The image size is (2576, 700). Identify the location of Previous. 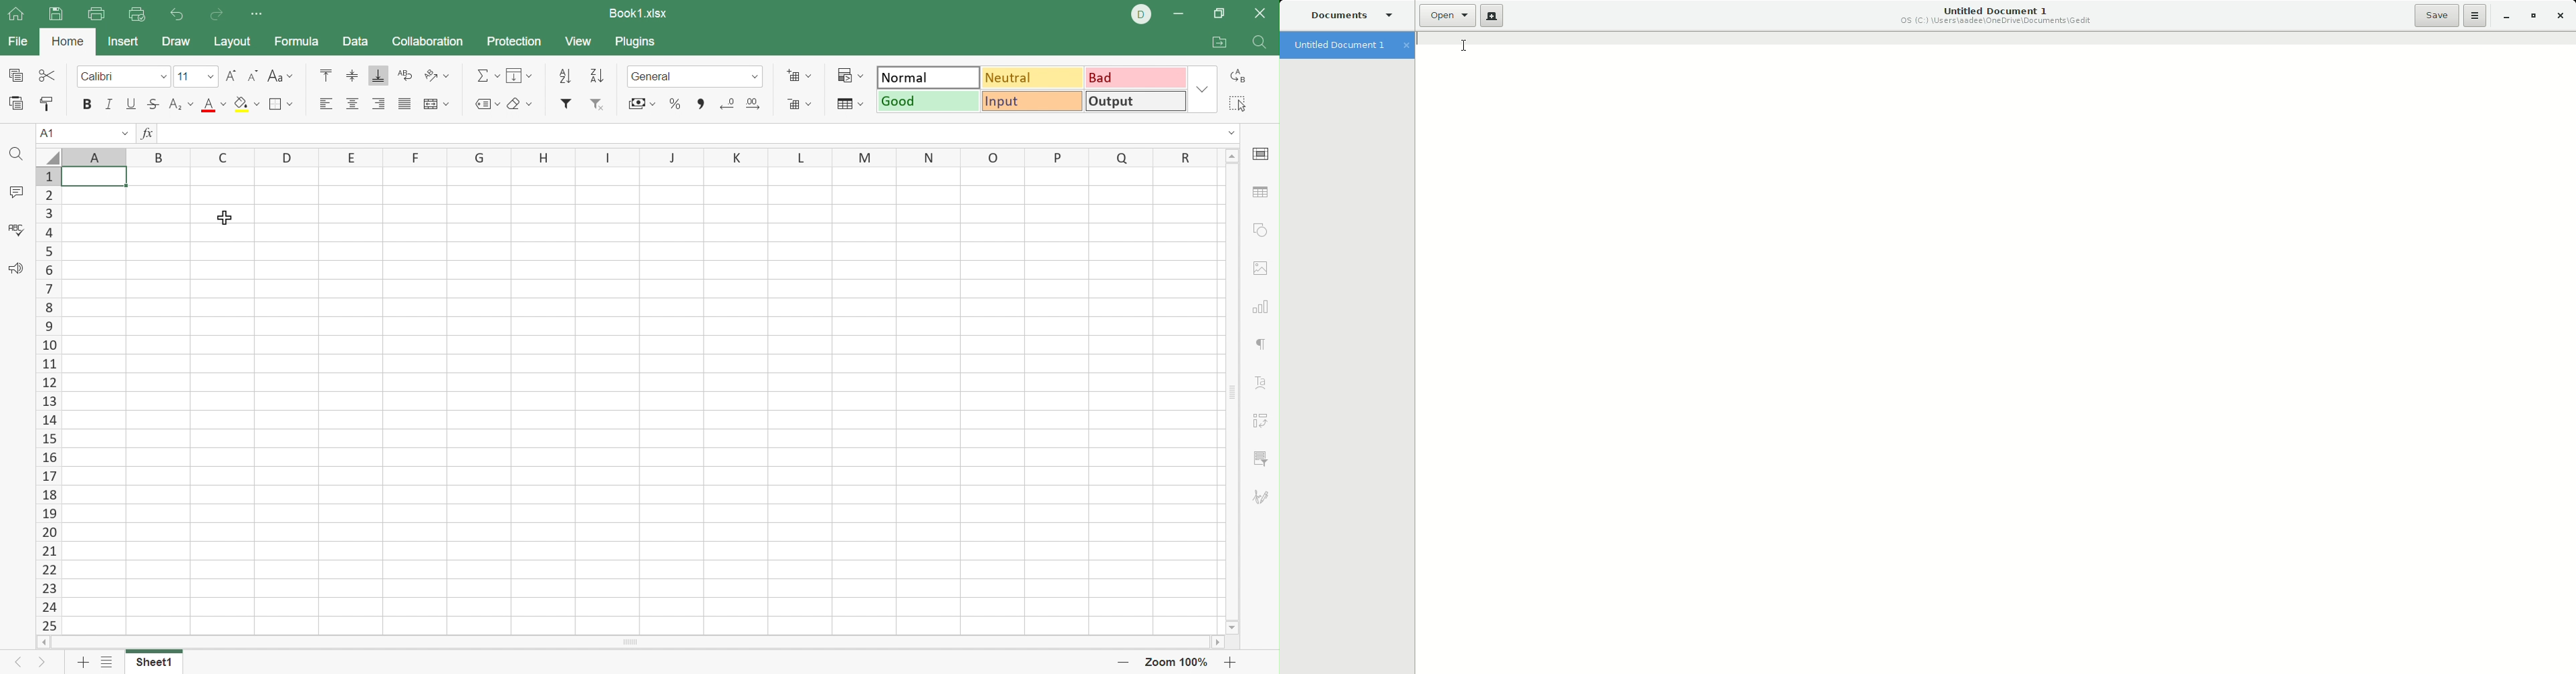
(15, 664).